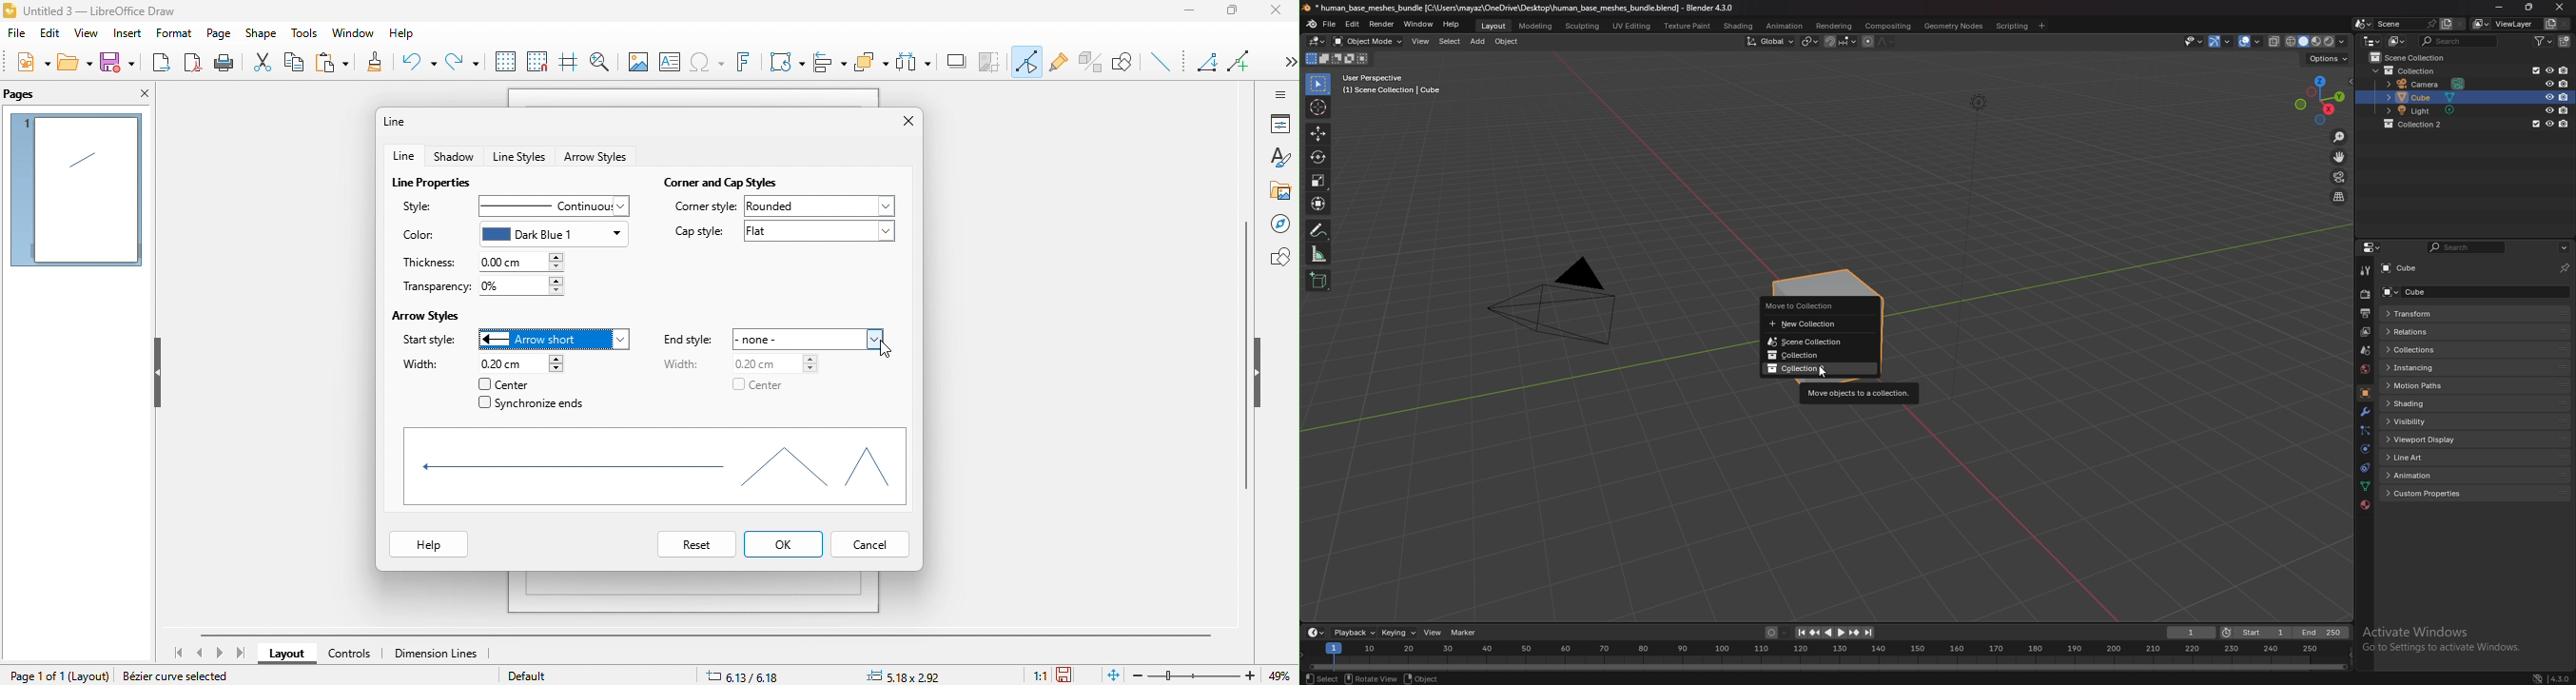 The height and width of the screenshot is (700, 2576). Describe the element at coordinates (1060, 64) in the screenshot. I see `gluepoint function` at that location.